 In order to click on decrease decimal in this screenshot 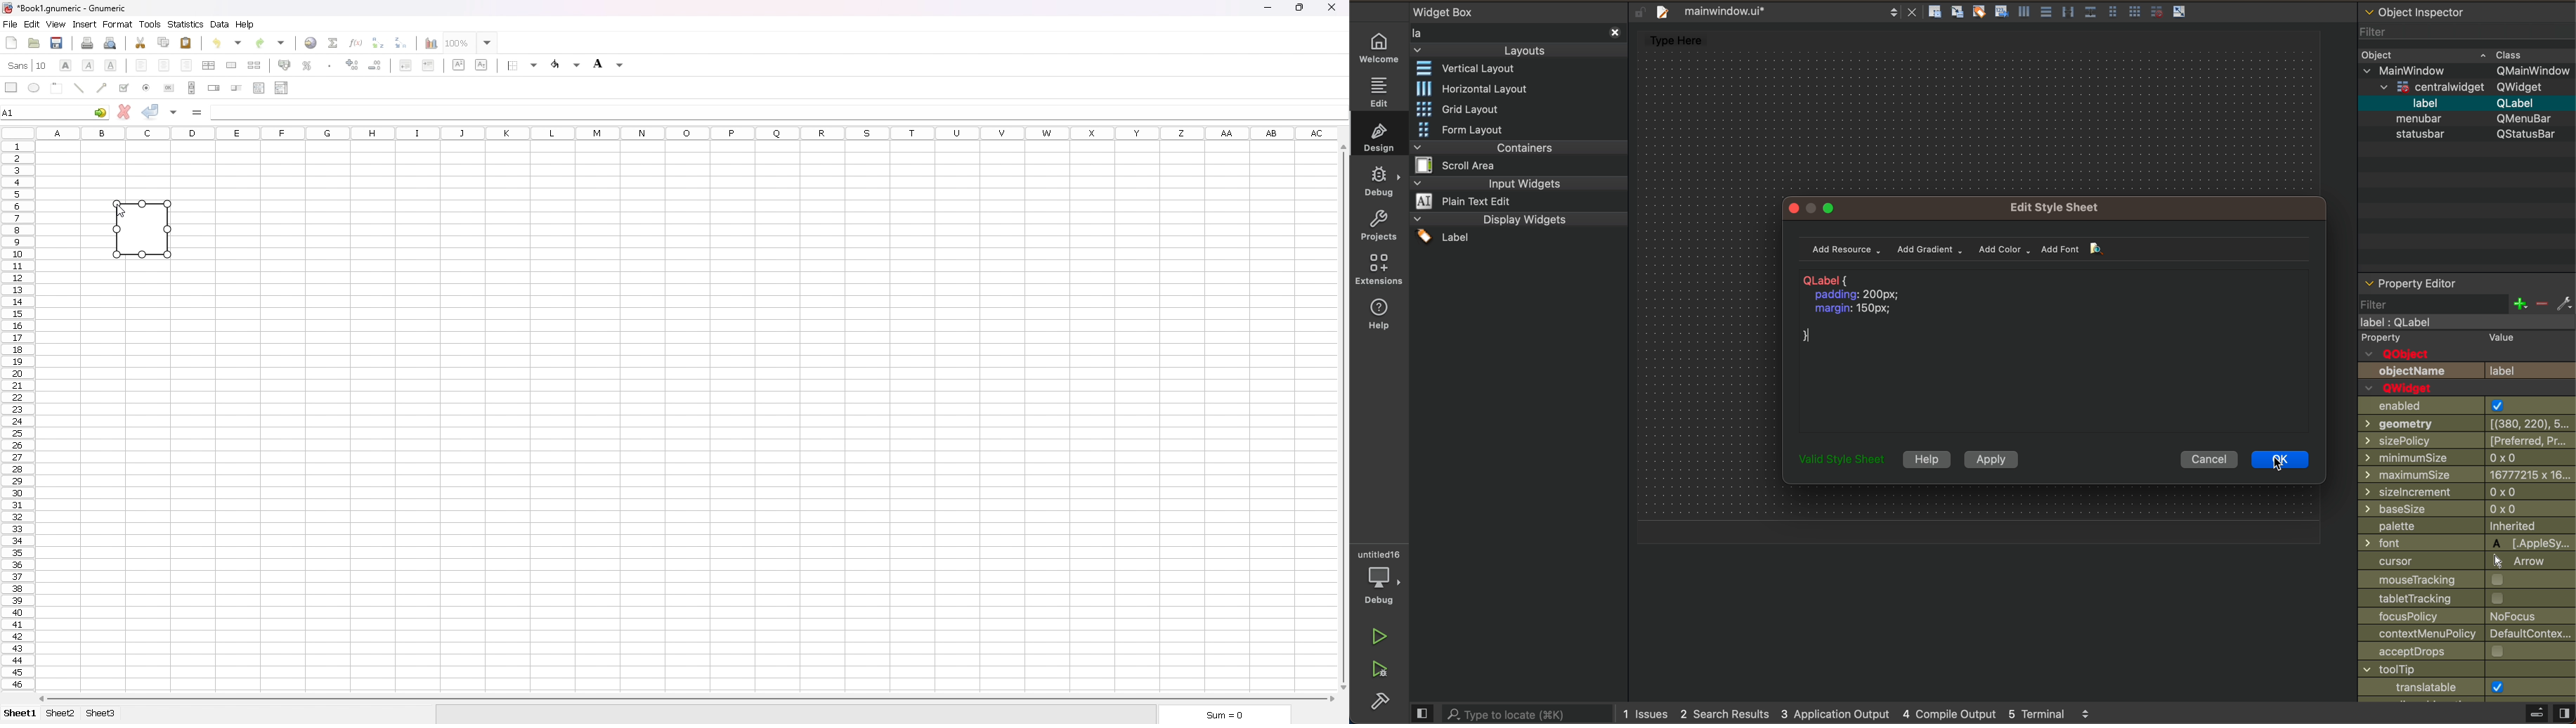, I will do `click(376, 64)`.